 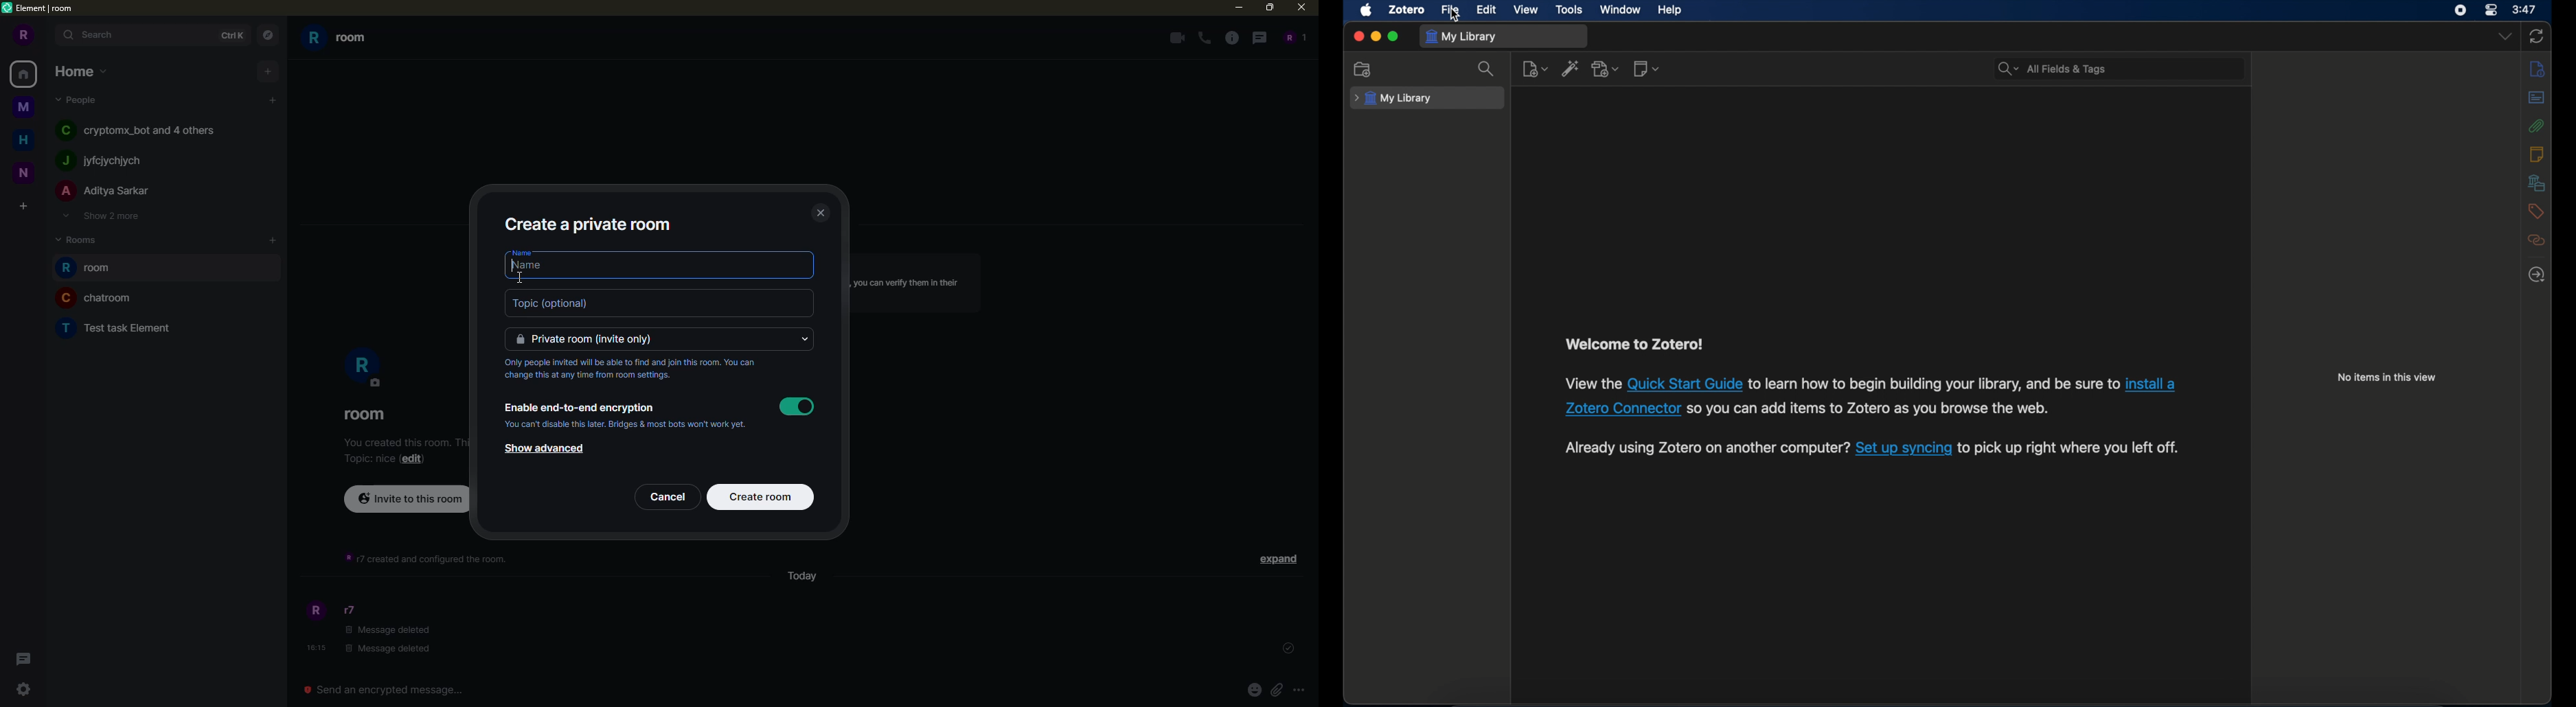 I want to click on my library, so click(x=1460, y=37).